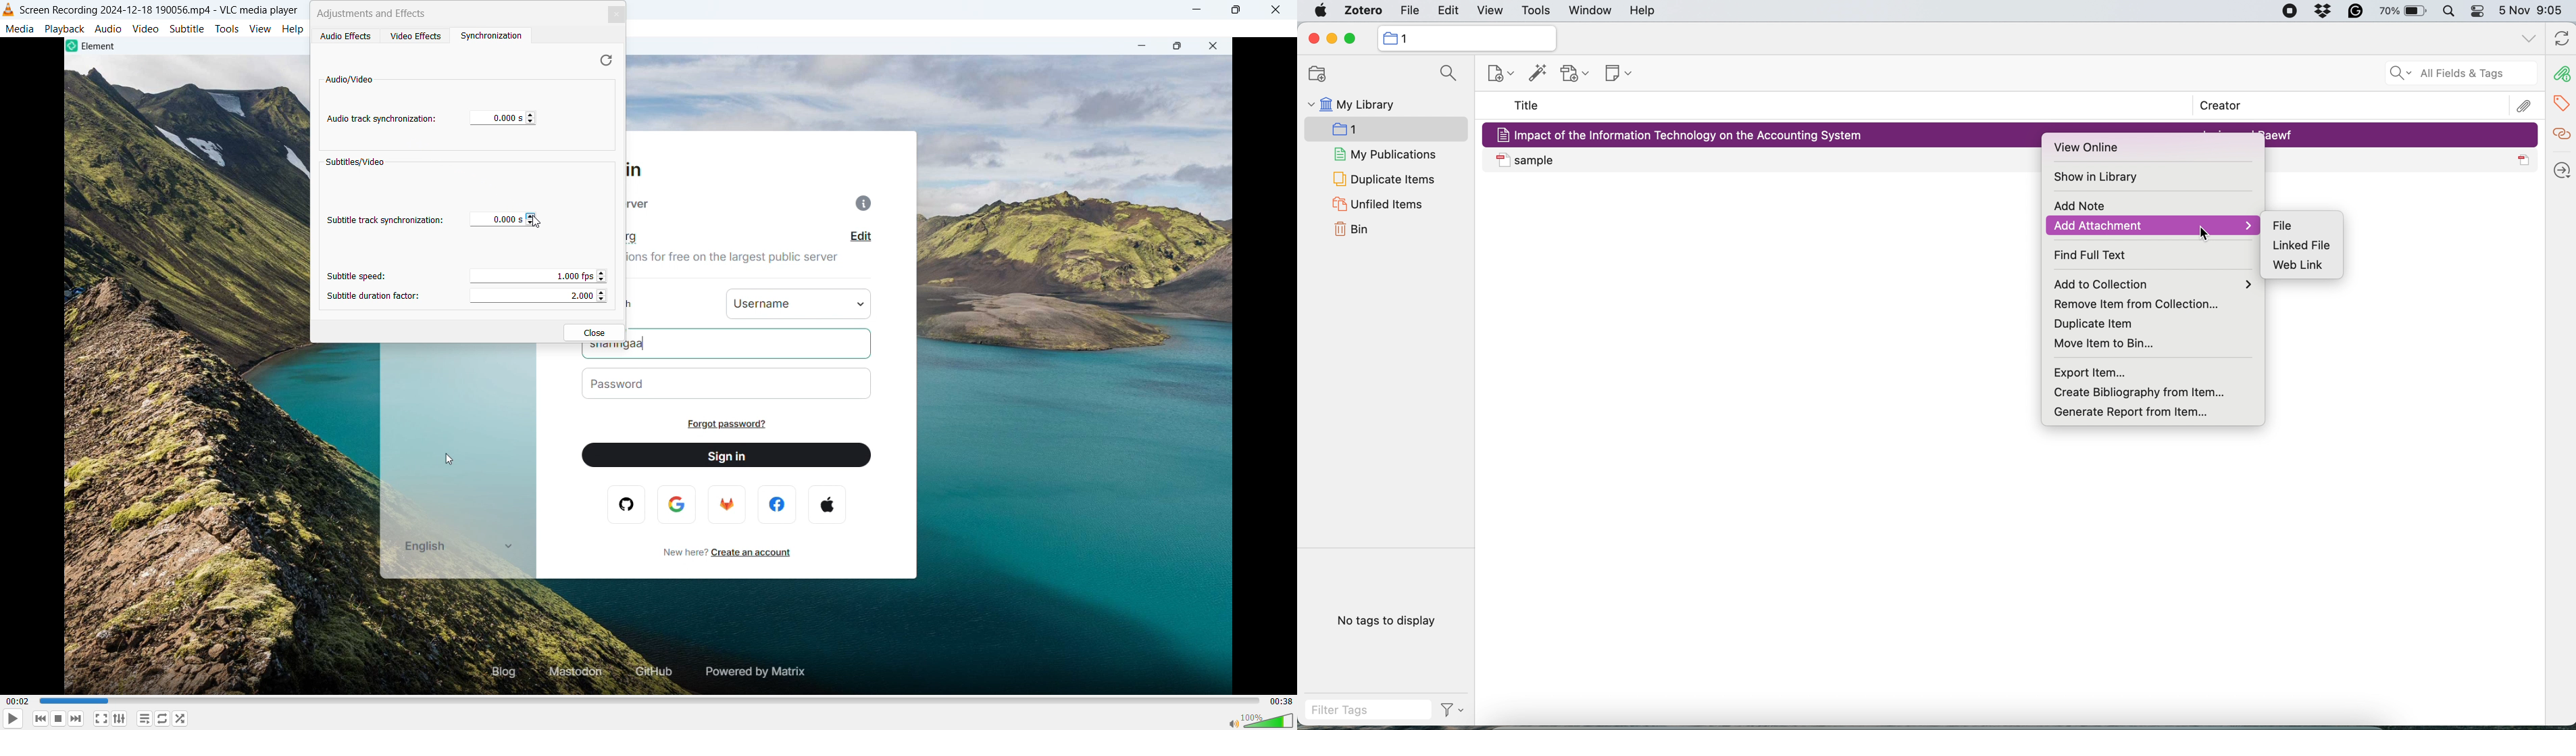 The image size is (2576, 756). What do you see at coordinates (729, 425) in the screenshot?
I see `forgot password?` at bounding box center [729, 425].